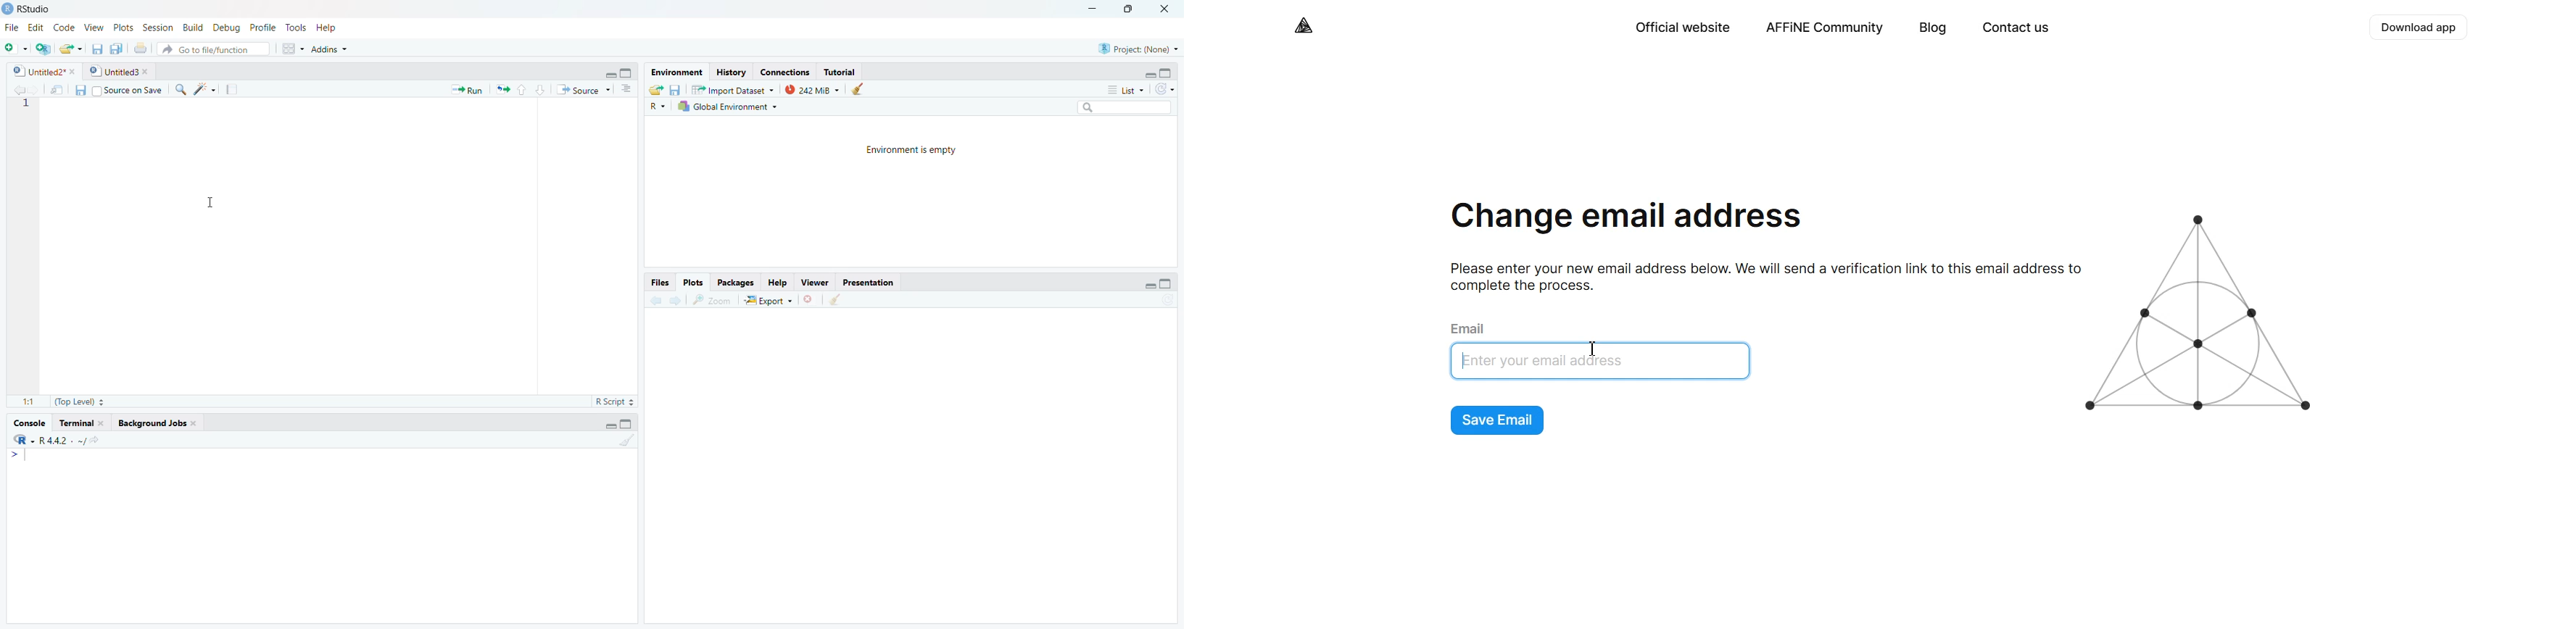  What do you see at coordinates (1167, 284) in the screenshot?
I see `maximize` at bounding box center [1167, 284].